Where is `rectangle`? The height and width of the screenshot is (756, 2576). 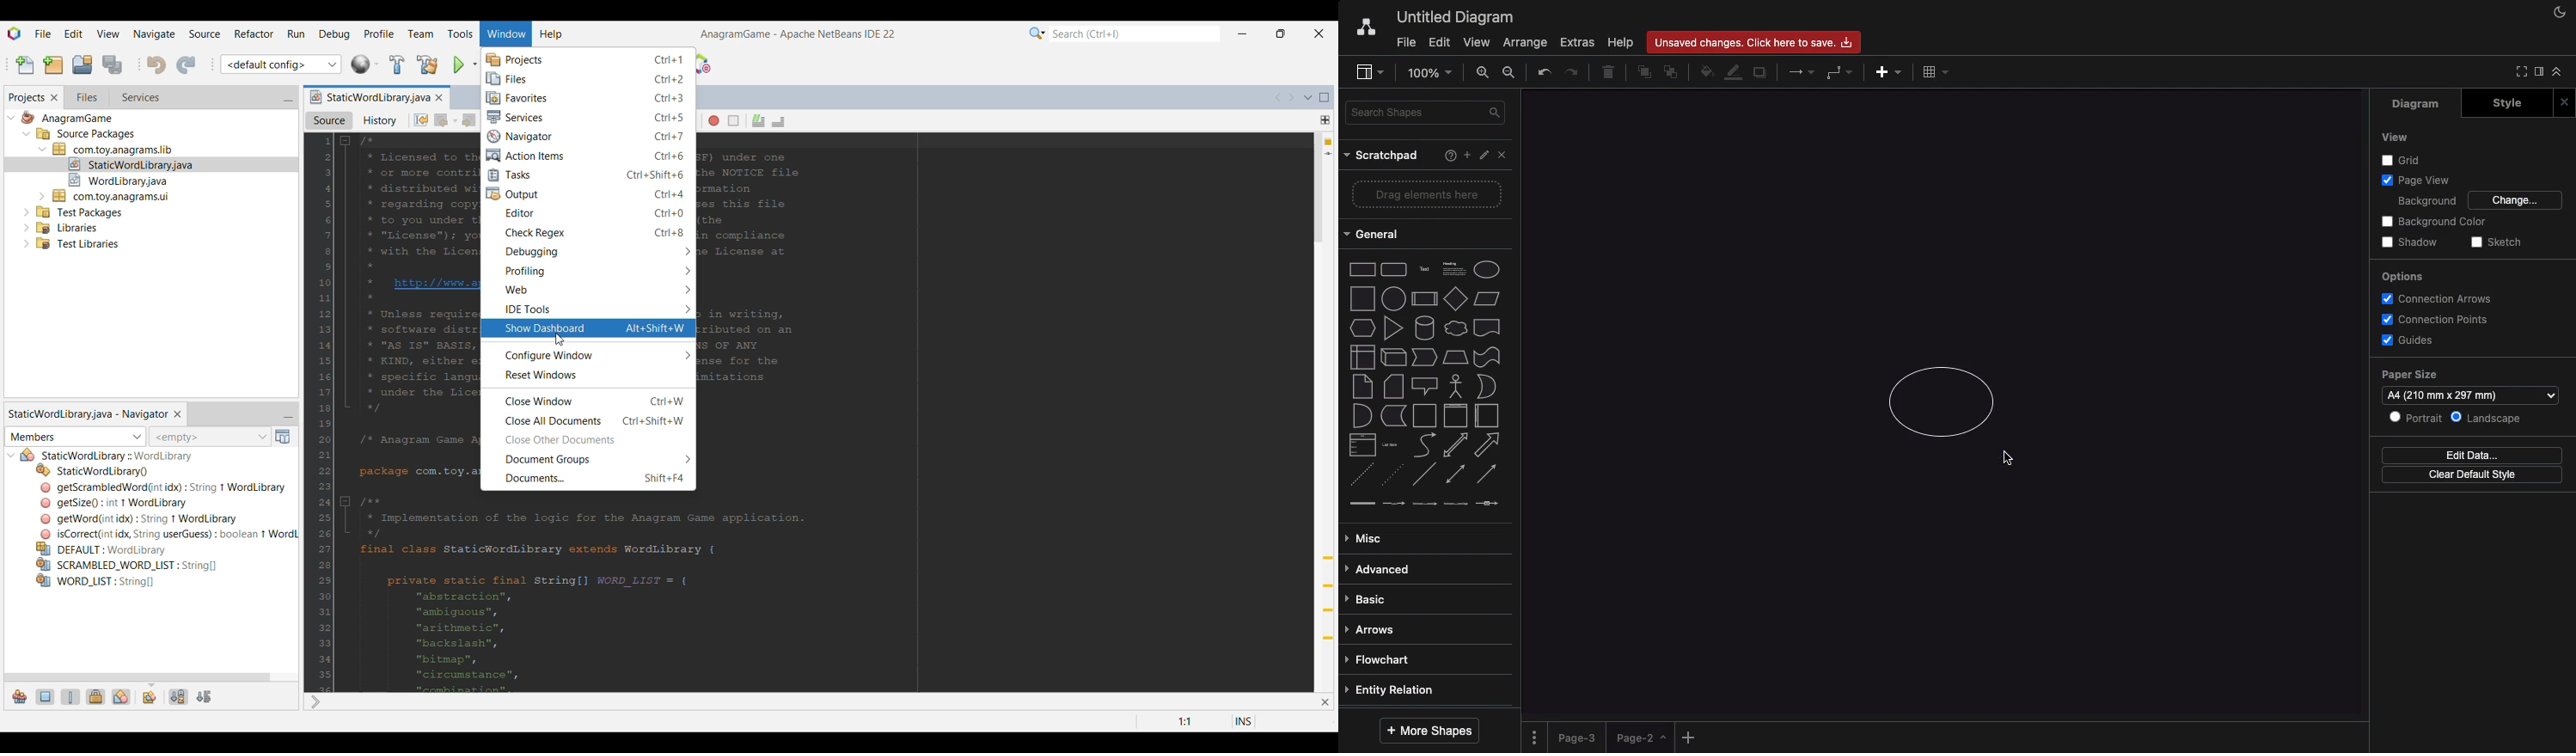
rectangle is located at coordinates (1363, 269).